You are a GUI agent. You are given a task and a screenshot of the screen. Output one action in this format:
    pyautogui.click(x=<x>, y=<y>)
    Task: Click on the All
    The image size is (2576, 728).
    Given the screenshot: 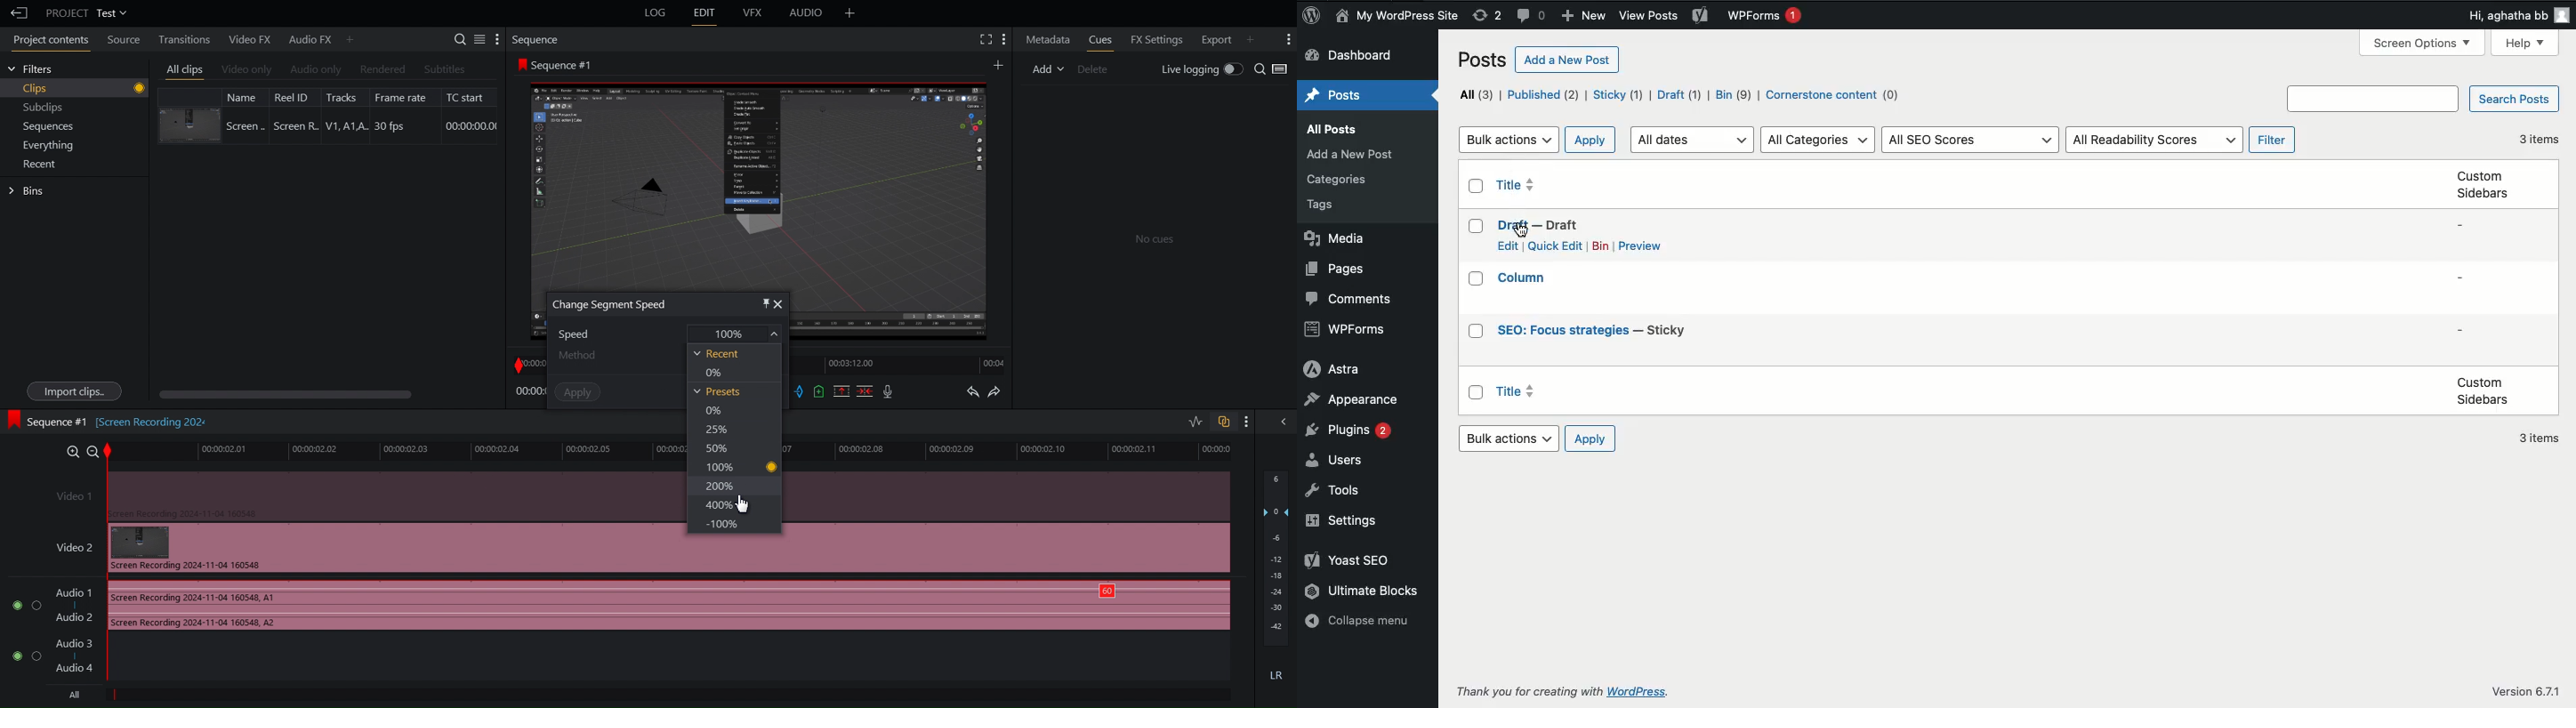 What is the action you would take?
    pyautogui.click(x=1477, y=94)
    